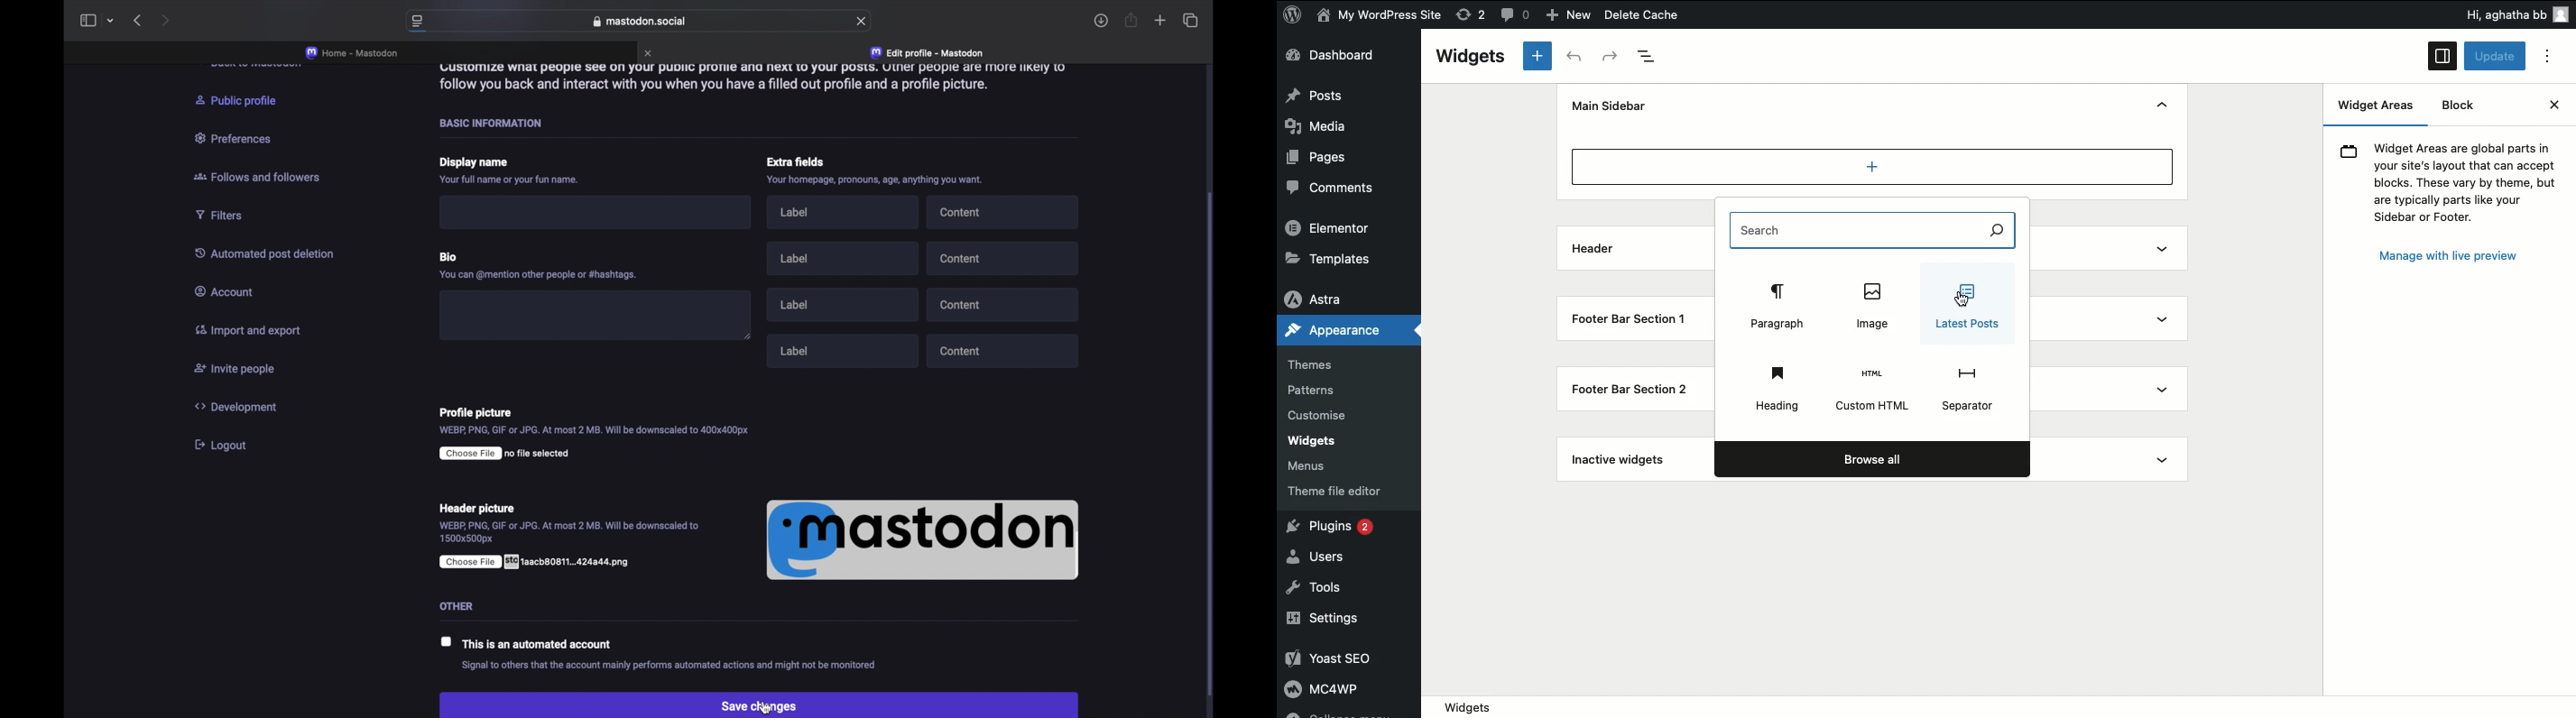 Image resolution: width=2576 pixels, height=728 pixels. What do you see at coordinates (1332, 188) in the screenshot?
I see `Comments.` at bounding box center [1332, 188].